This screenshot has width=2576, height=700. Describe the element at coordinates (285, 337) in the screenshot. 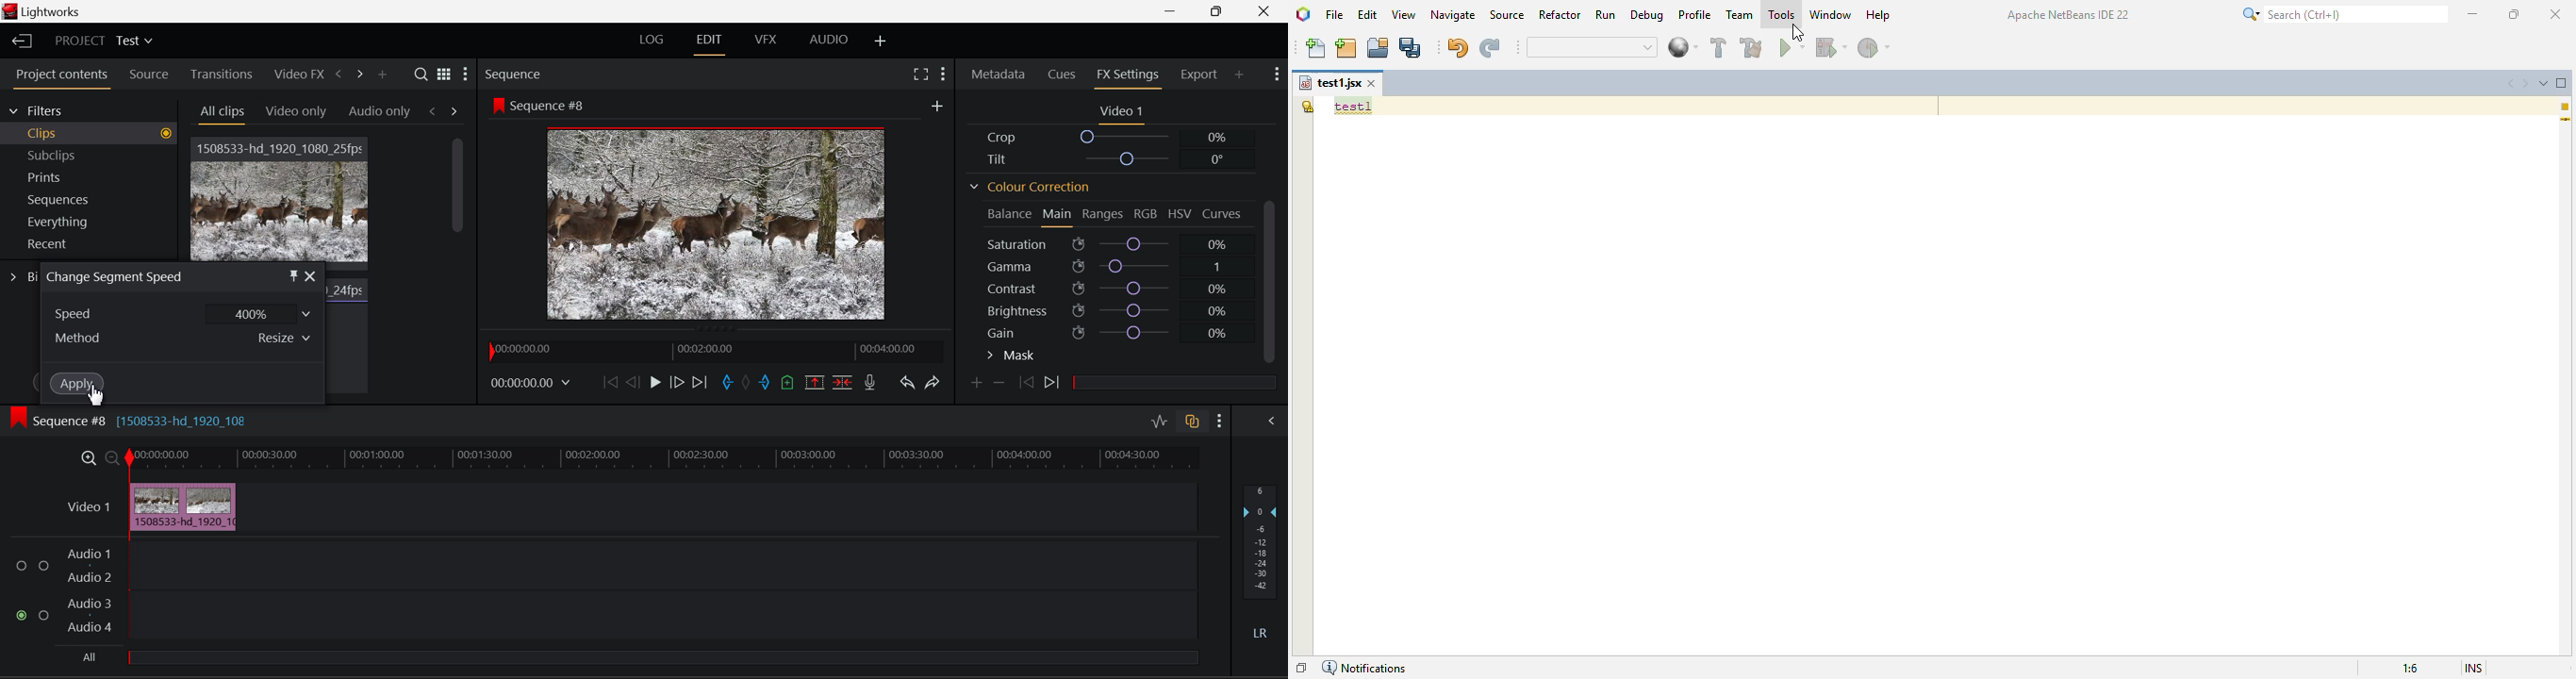

I see `Resize` at that location.